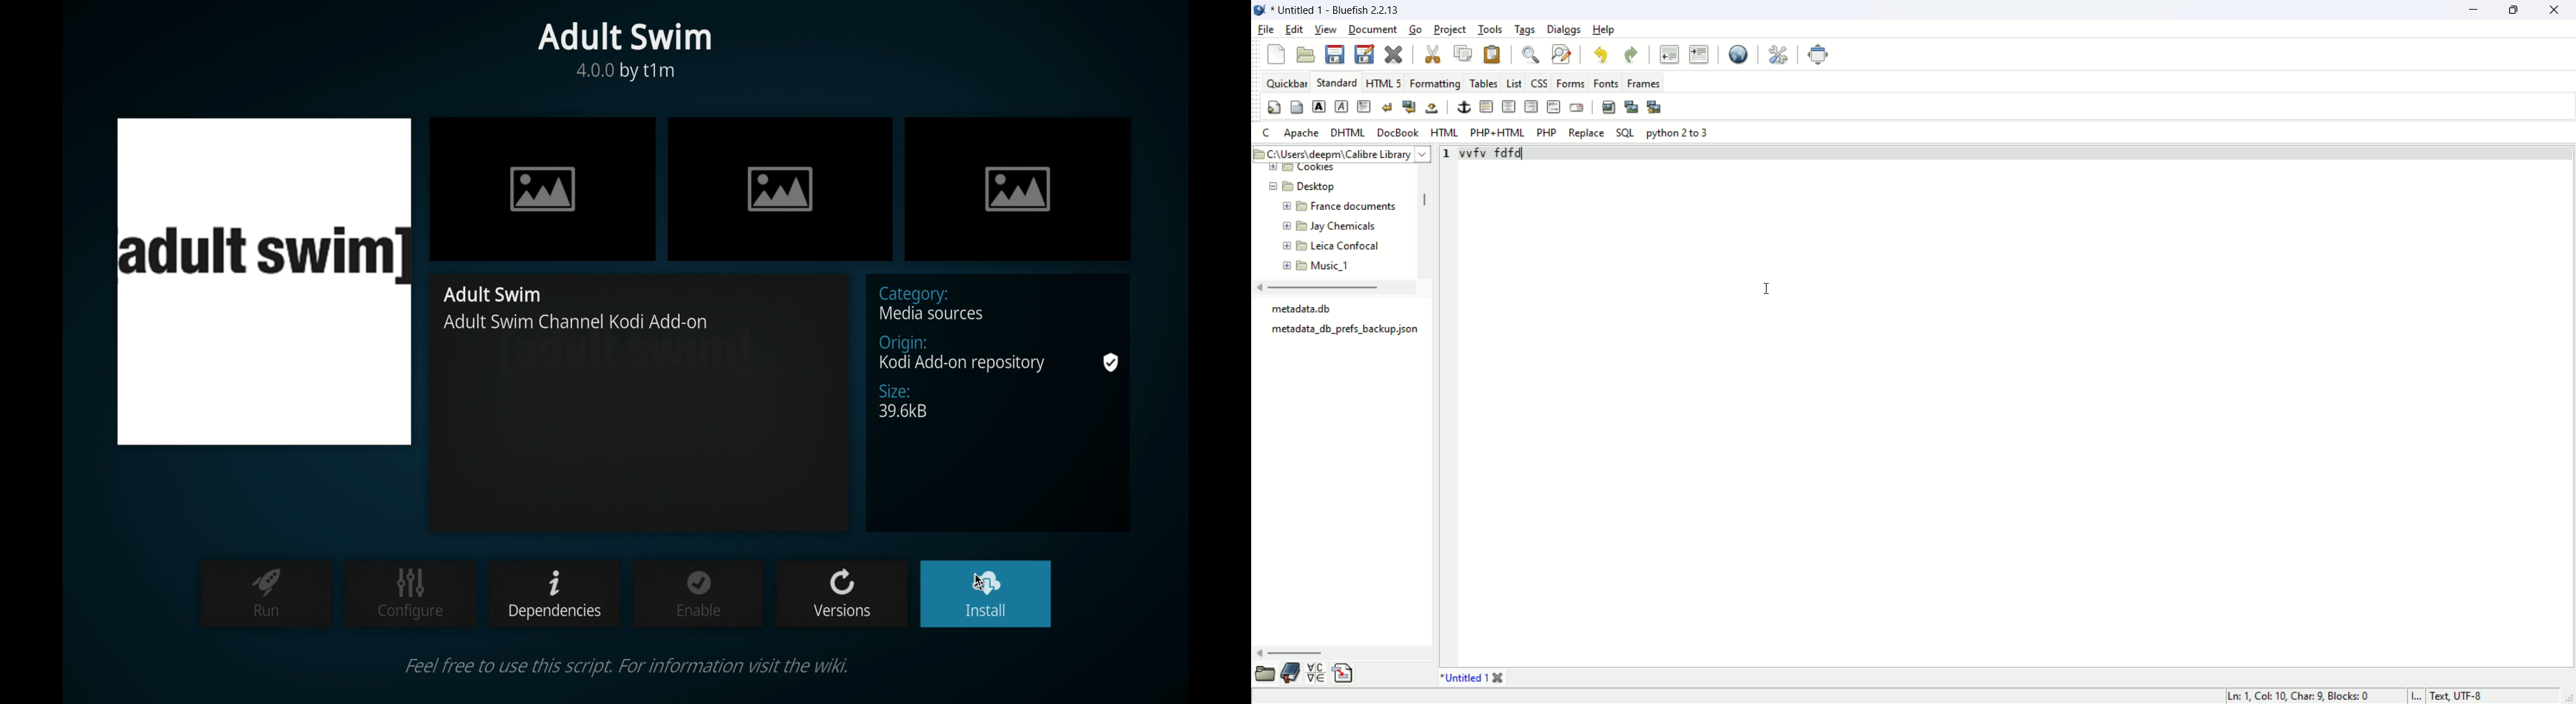 The height and width of the screenshot is (728, 2576). I want to click on redo, so click(1629, 52).